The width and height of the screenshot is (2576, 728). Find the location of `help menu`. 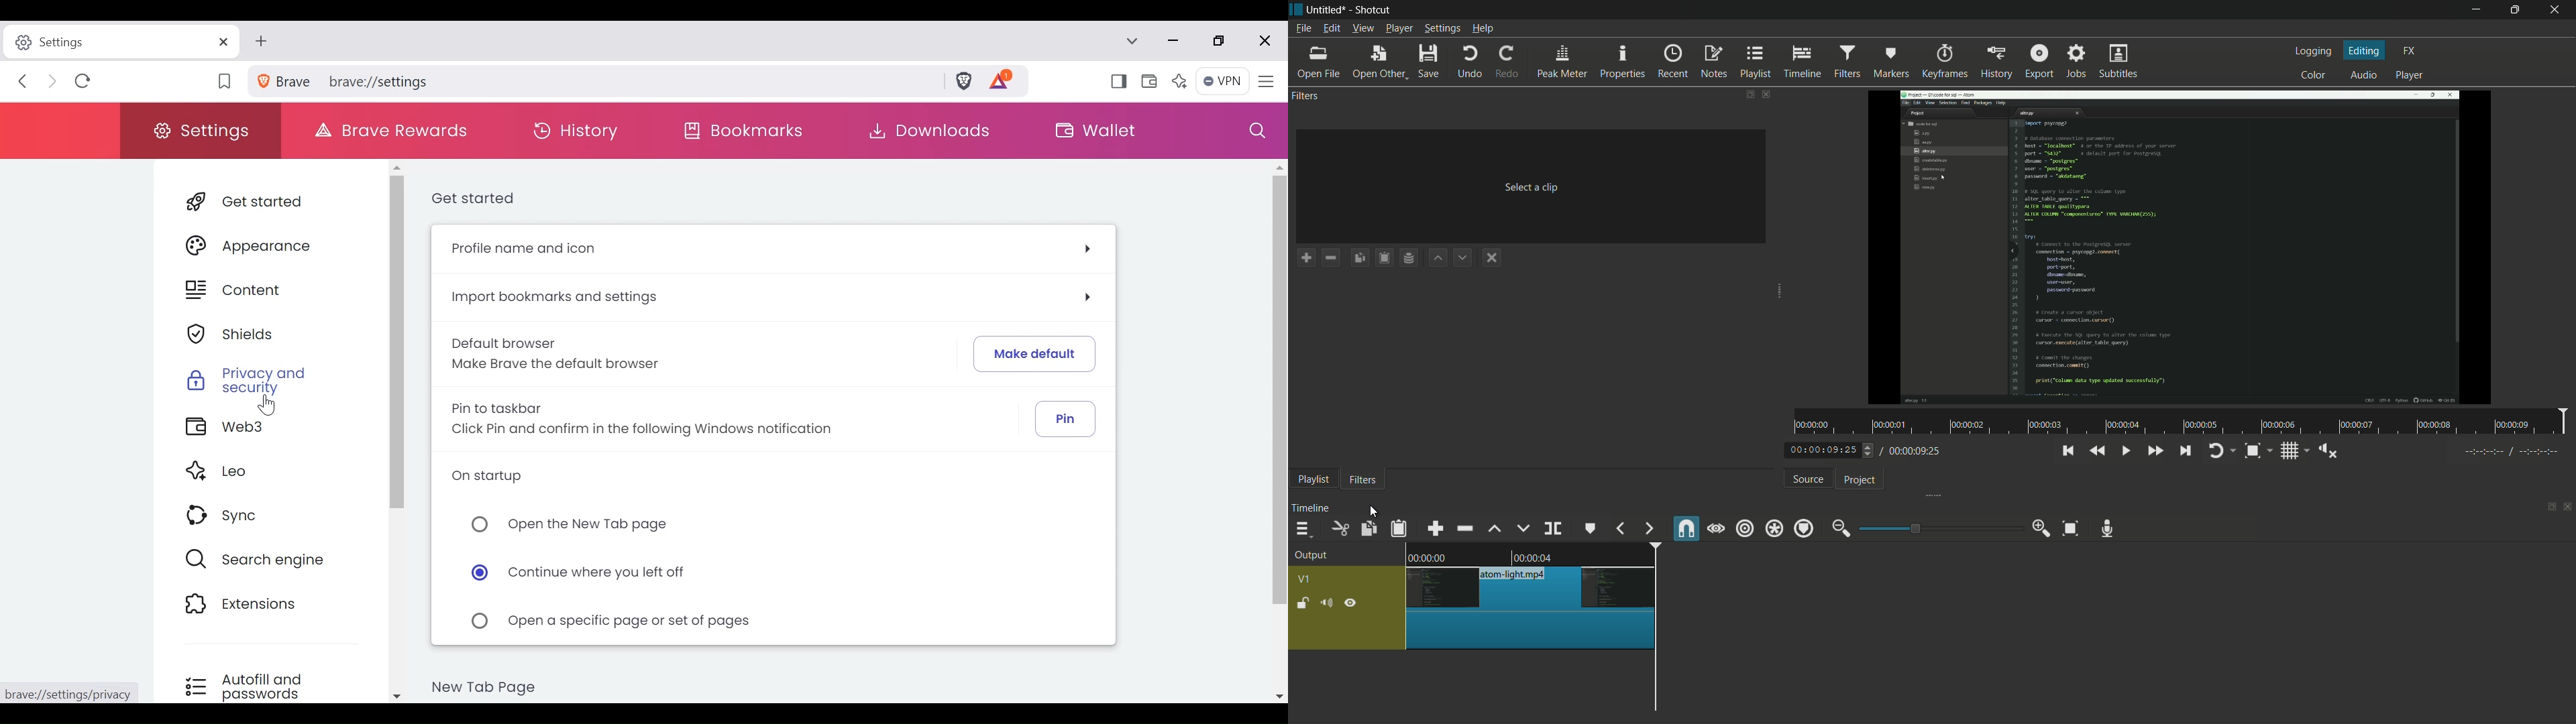

help menu is located at coordinates (1483, 29).